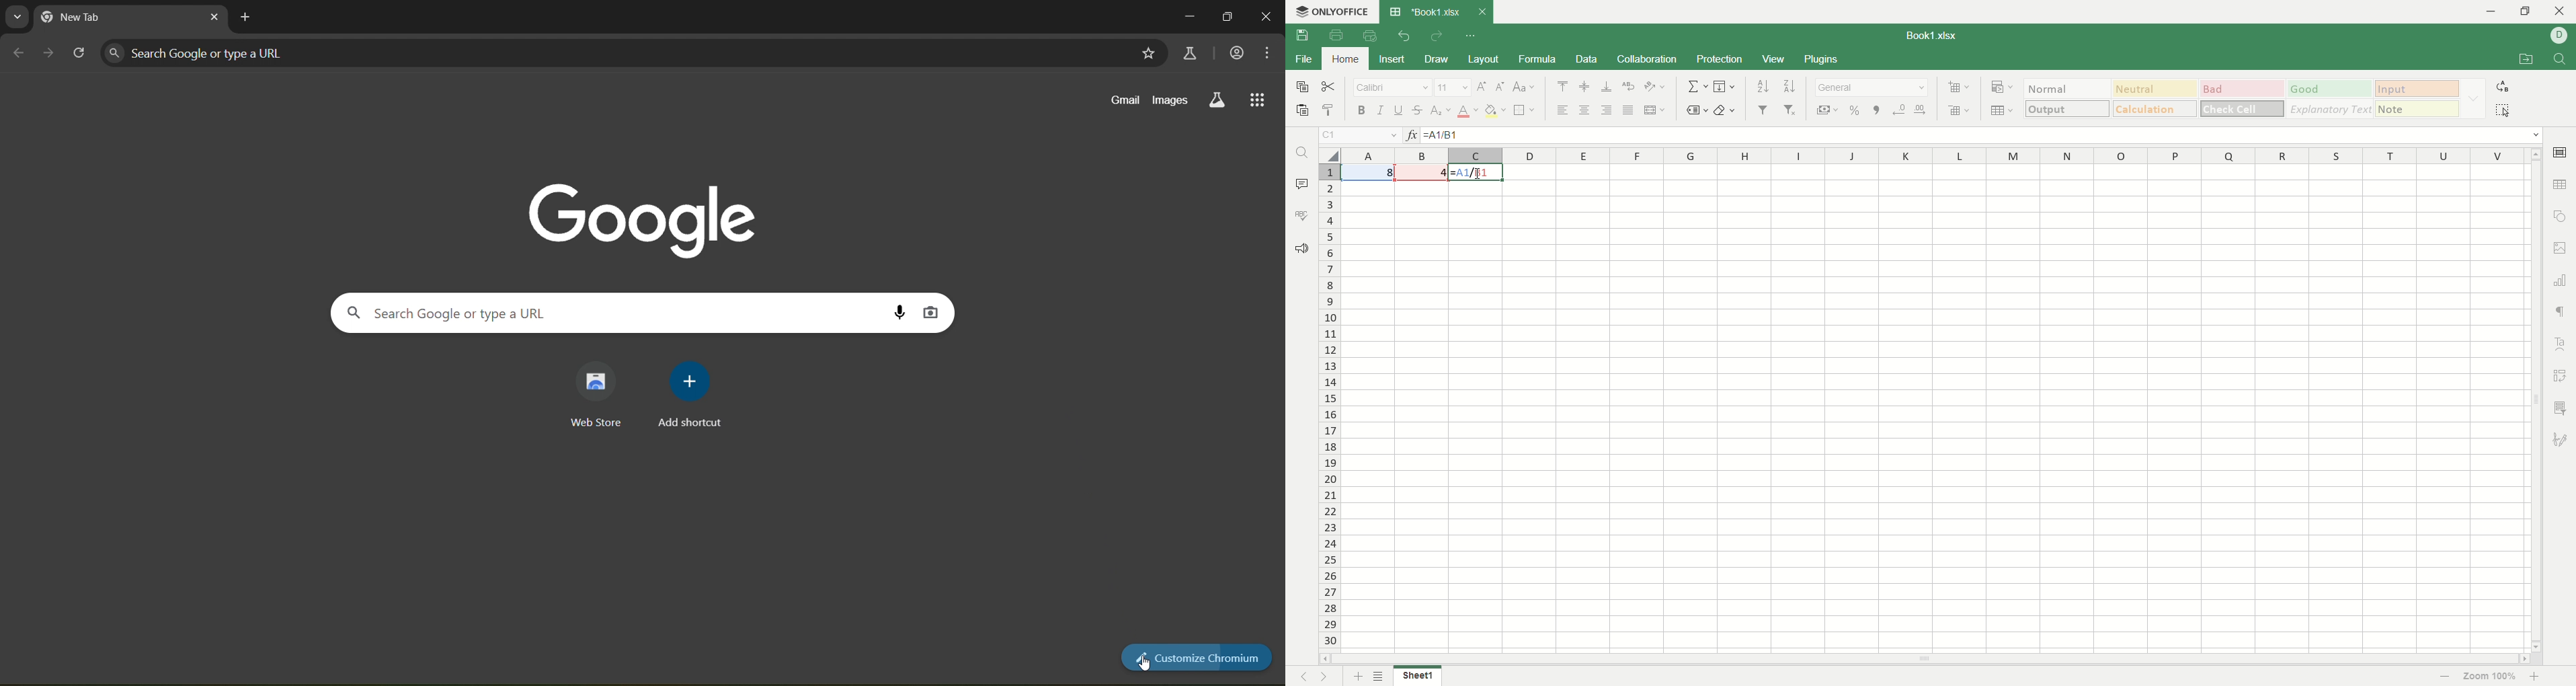  What do you see at coordinates (2472, 98) in the screenshot?
I see `style options` at bounding box center [2472, 98].